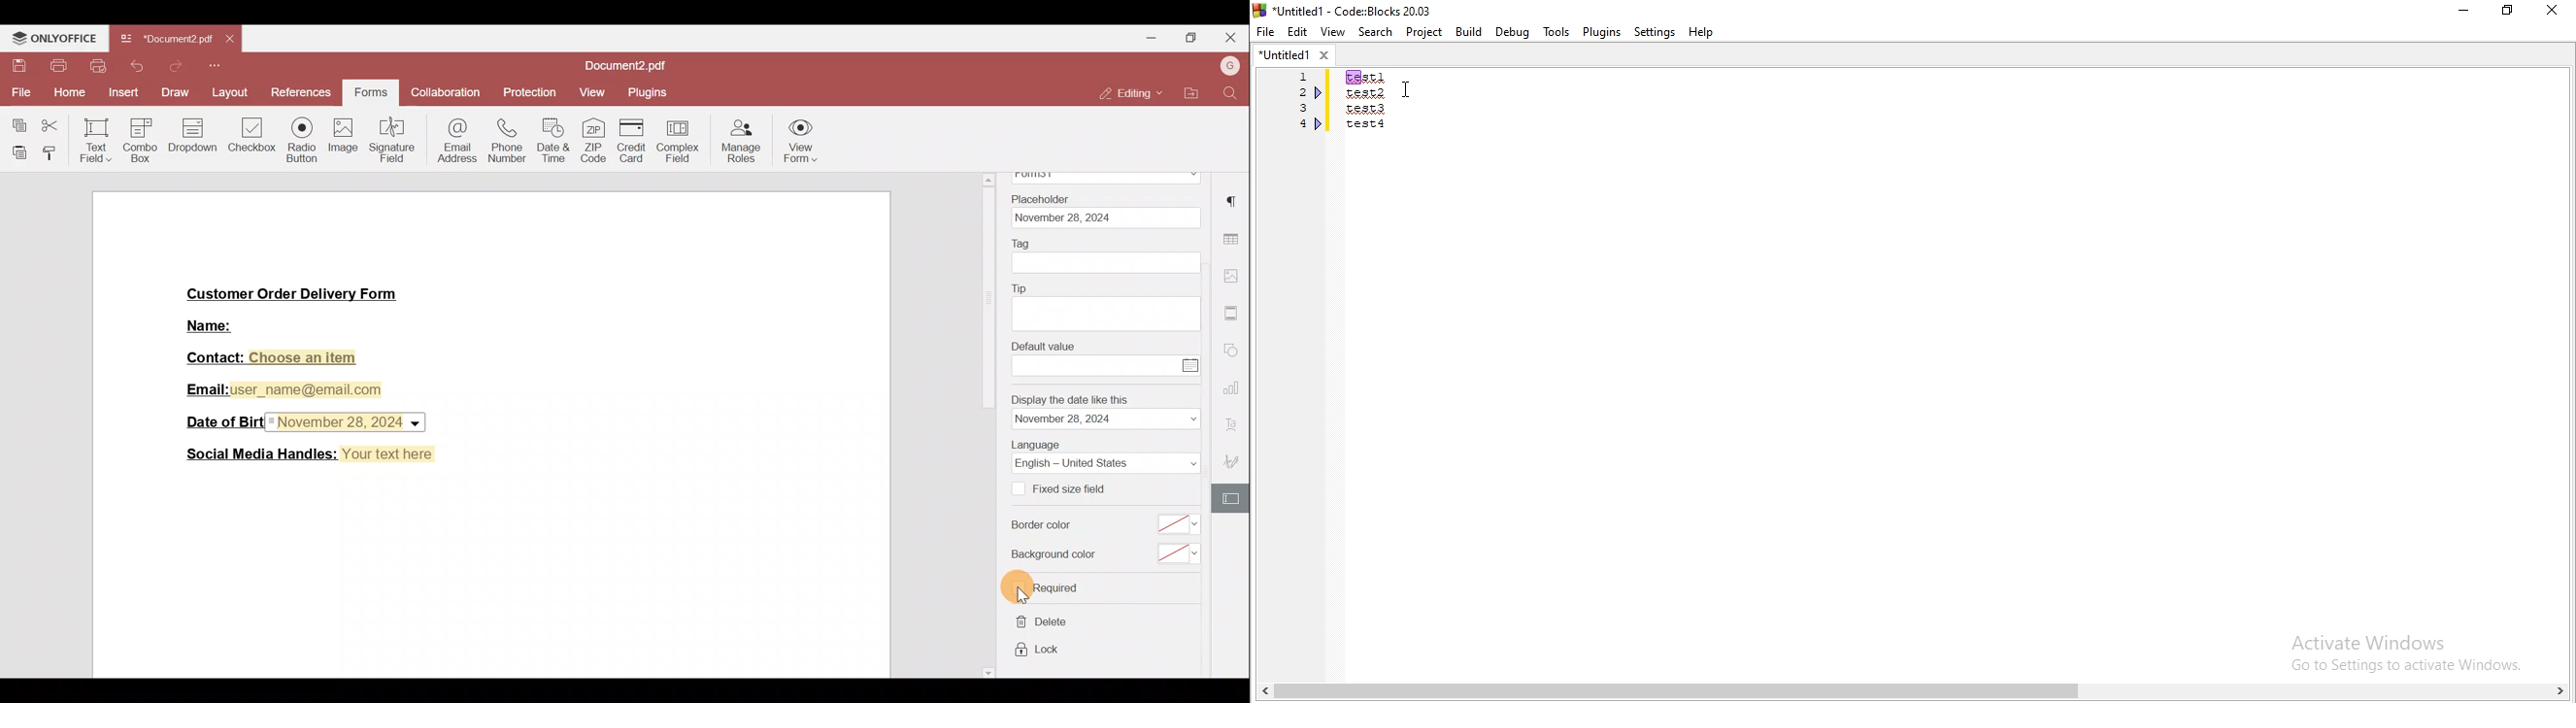 The height and width of the screenshot is (728, 2576). Describe the element at coordinates (1105, 462) in the screenshot. I see `Language ` at that location.